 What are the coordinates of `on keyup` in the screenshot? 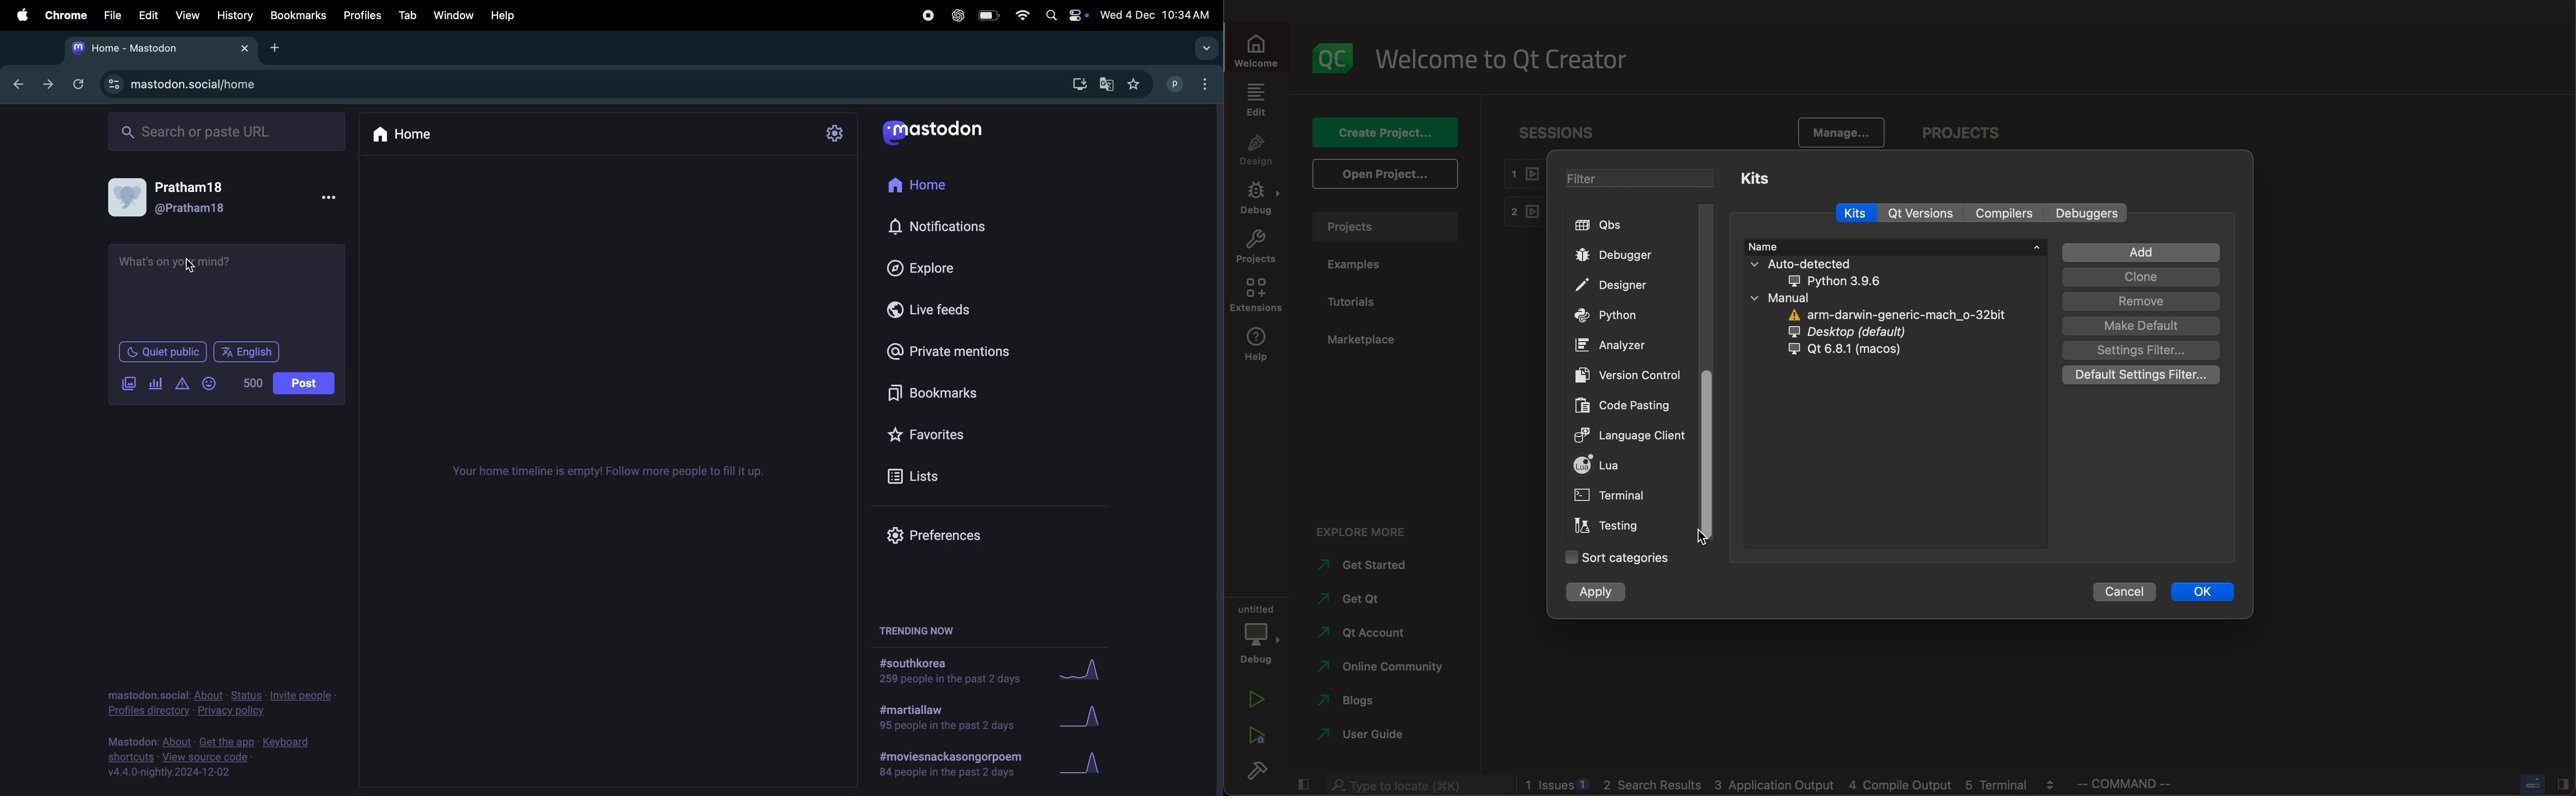 It's located at (1701, 532).